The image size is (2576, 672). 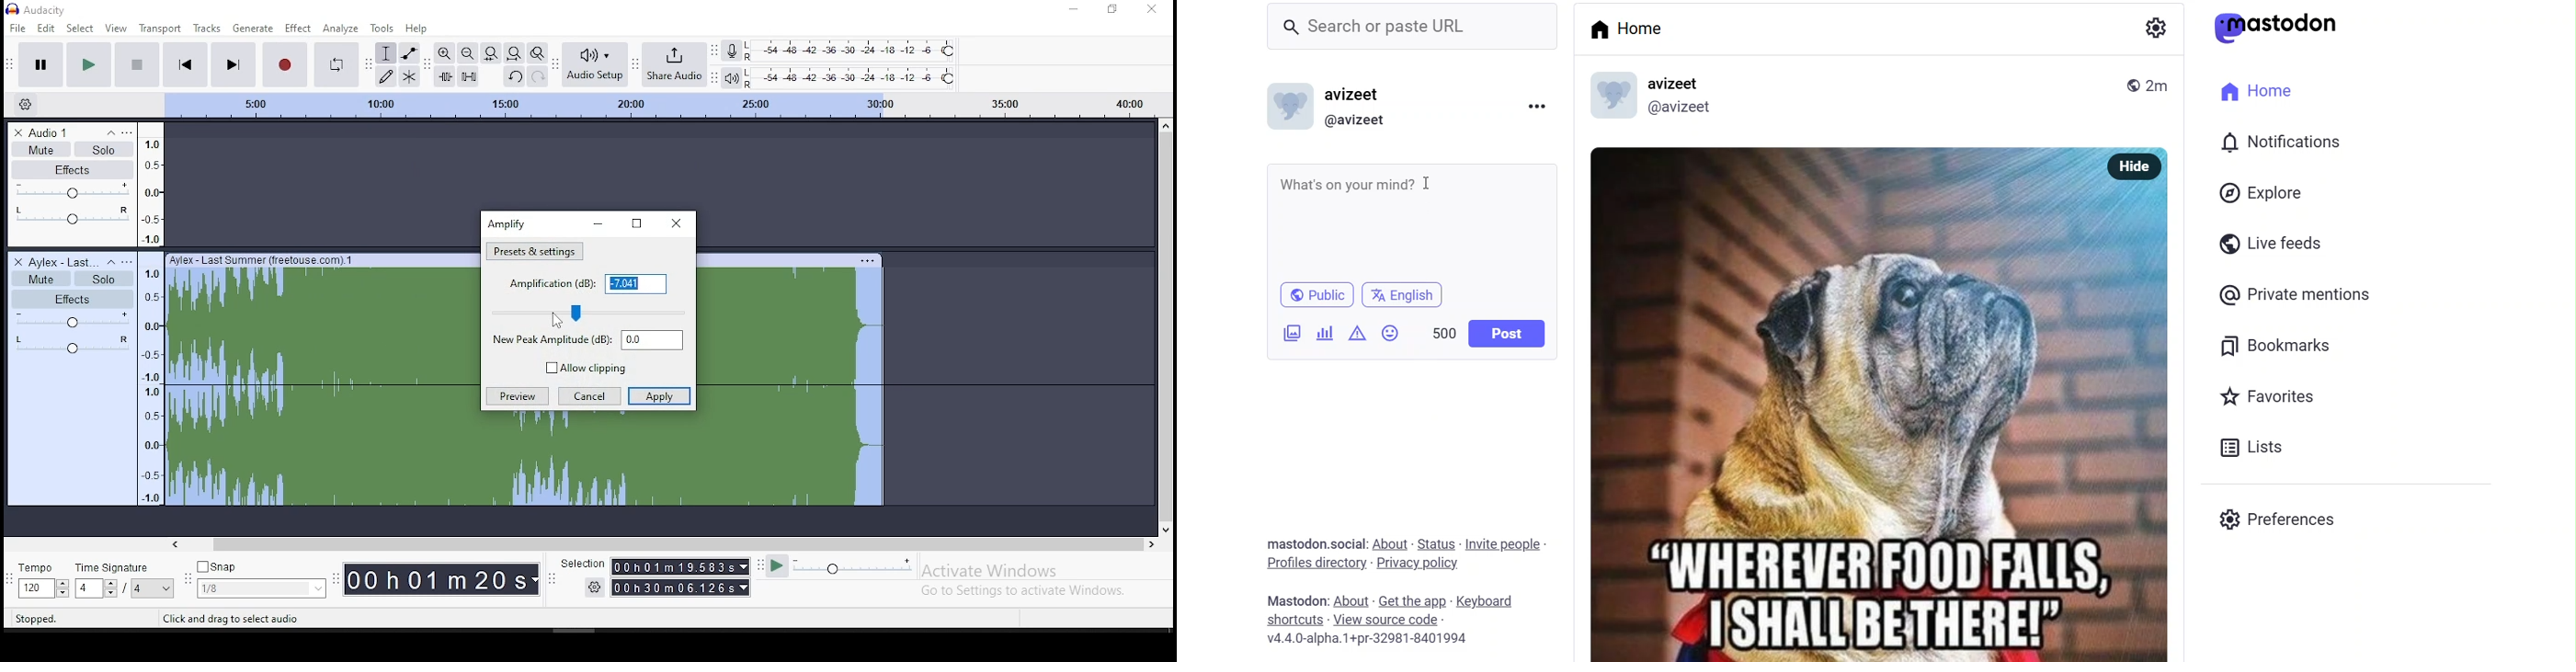 I want to click on effect, so click(x=297, y=29).